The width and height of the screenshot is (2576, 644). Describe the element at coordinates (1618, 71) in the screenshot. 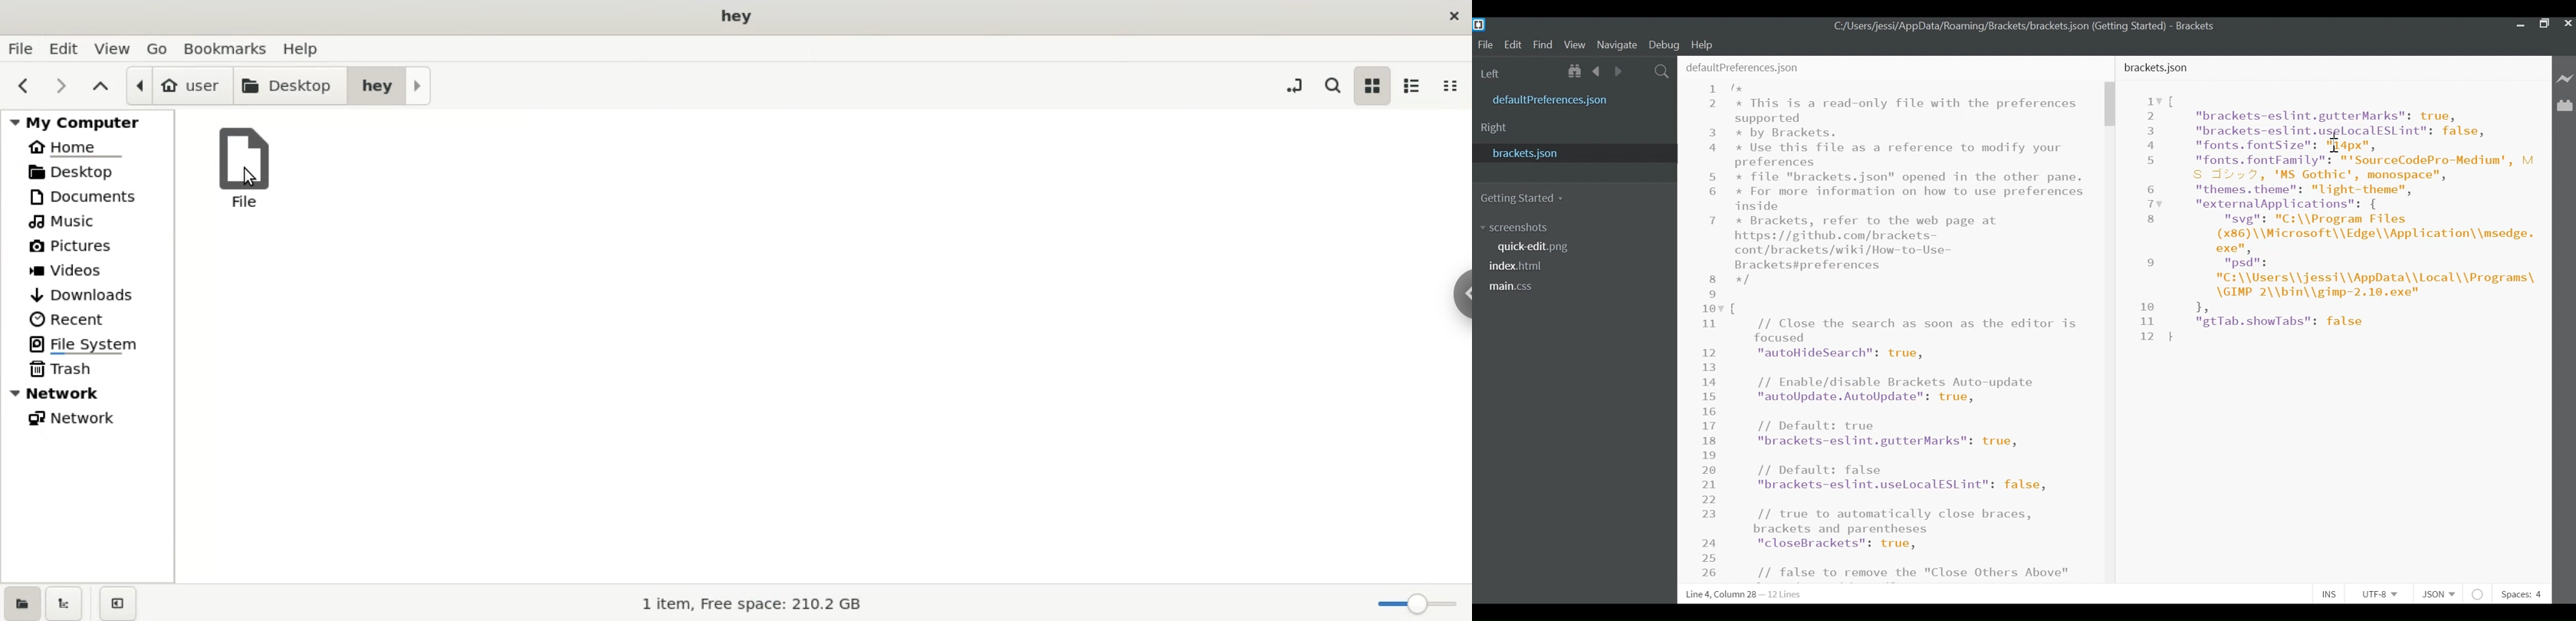

I see `Navigate Forward` at that location.